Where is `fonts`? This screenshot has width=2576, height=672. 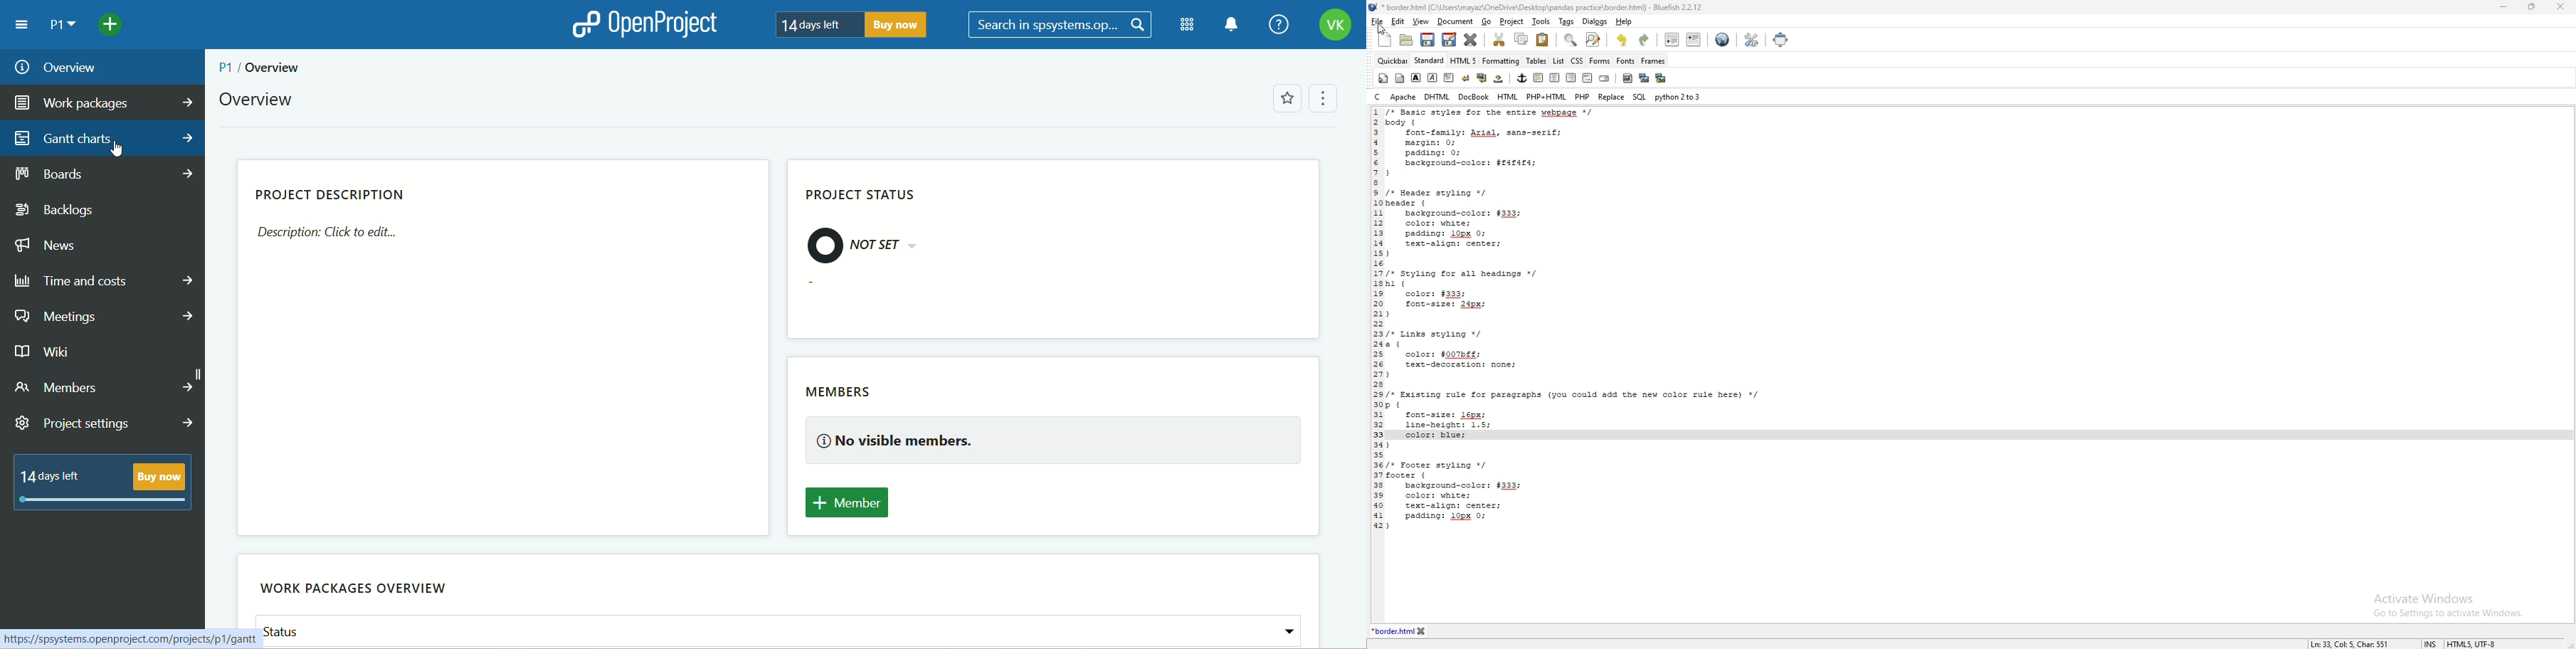 fonts is located at coordinates (1626, 61).